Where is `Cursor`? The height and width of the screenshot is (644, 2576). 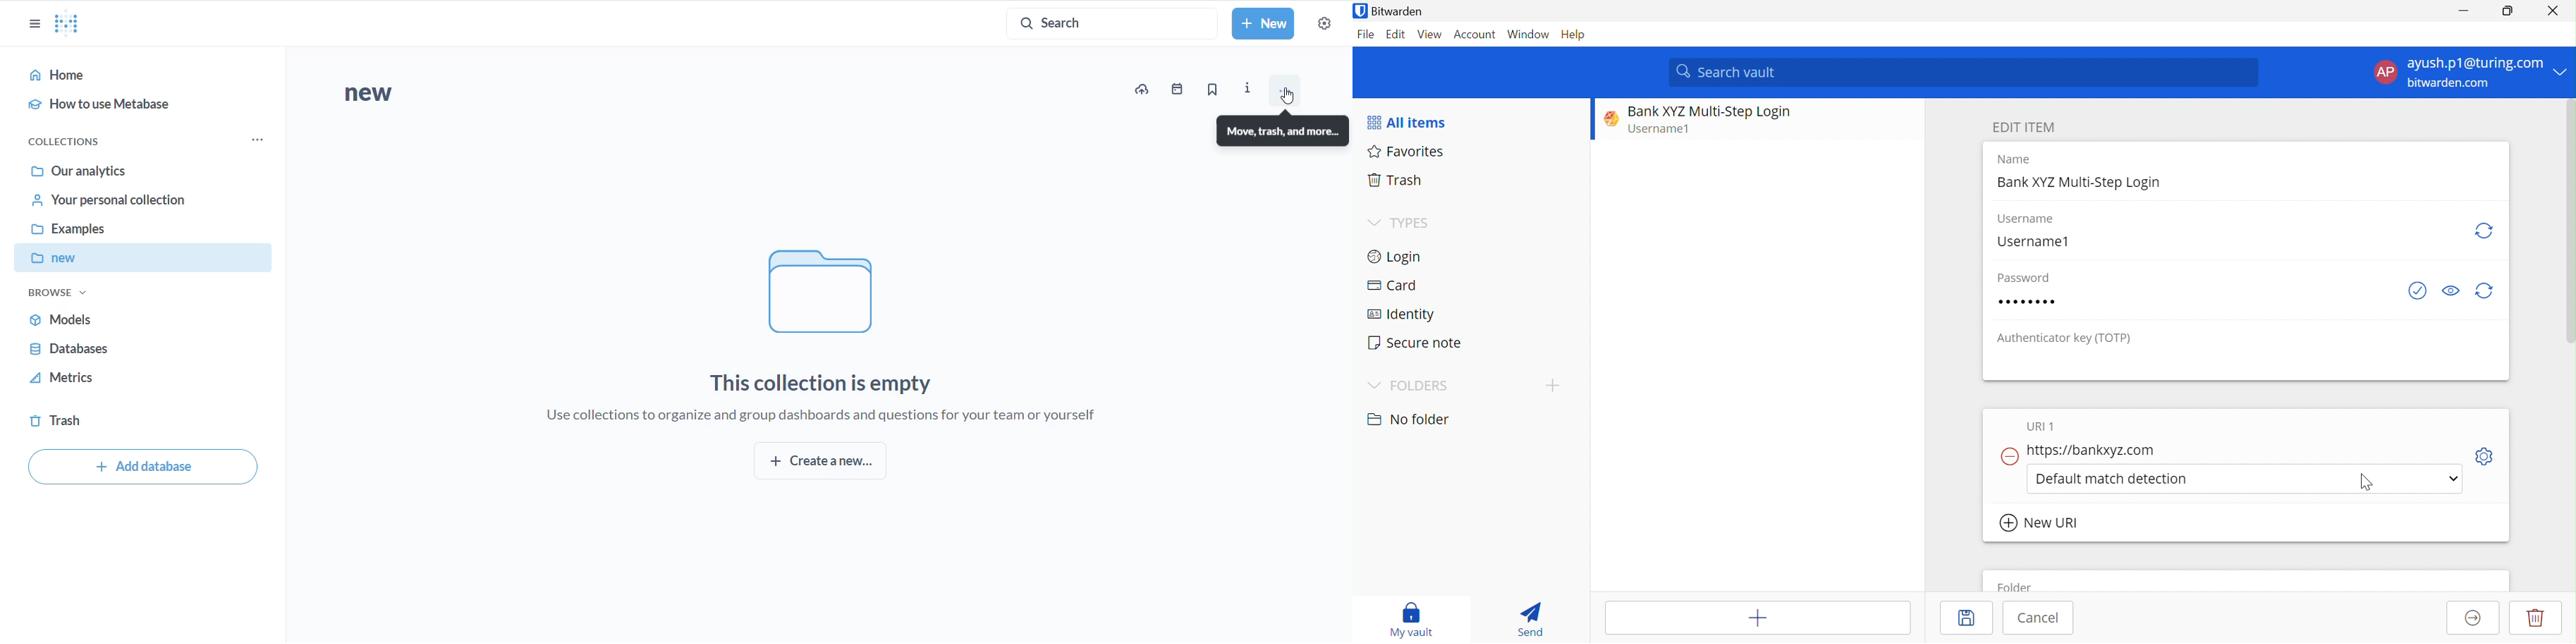 Cursor is located at coordinates (2362, 482).